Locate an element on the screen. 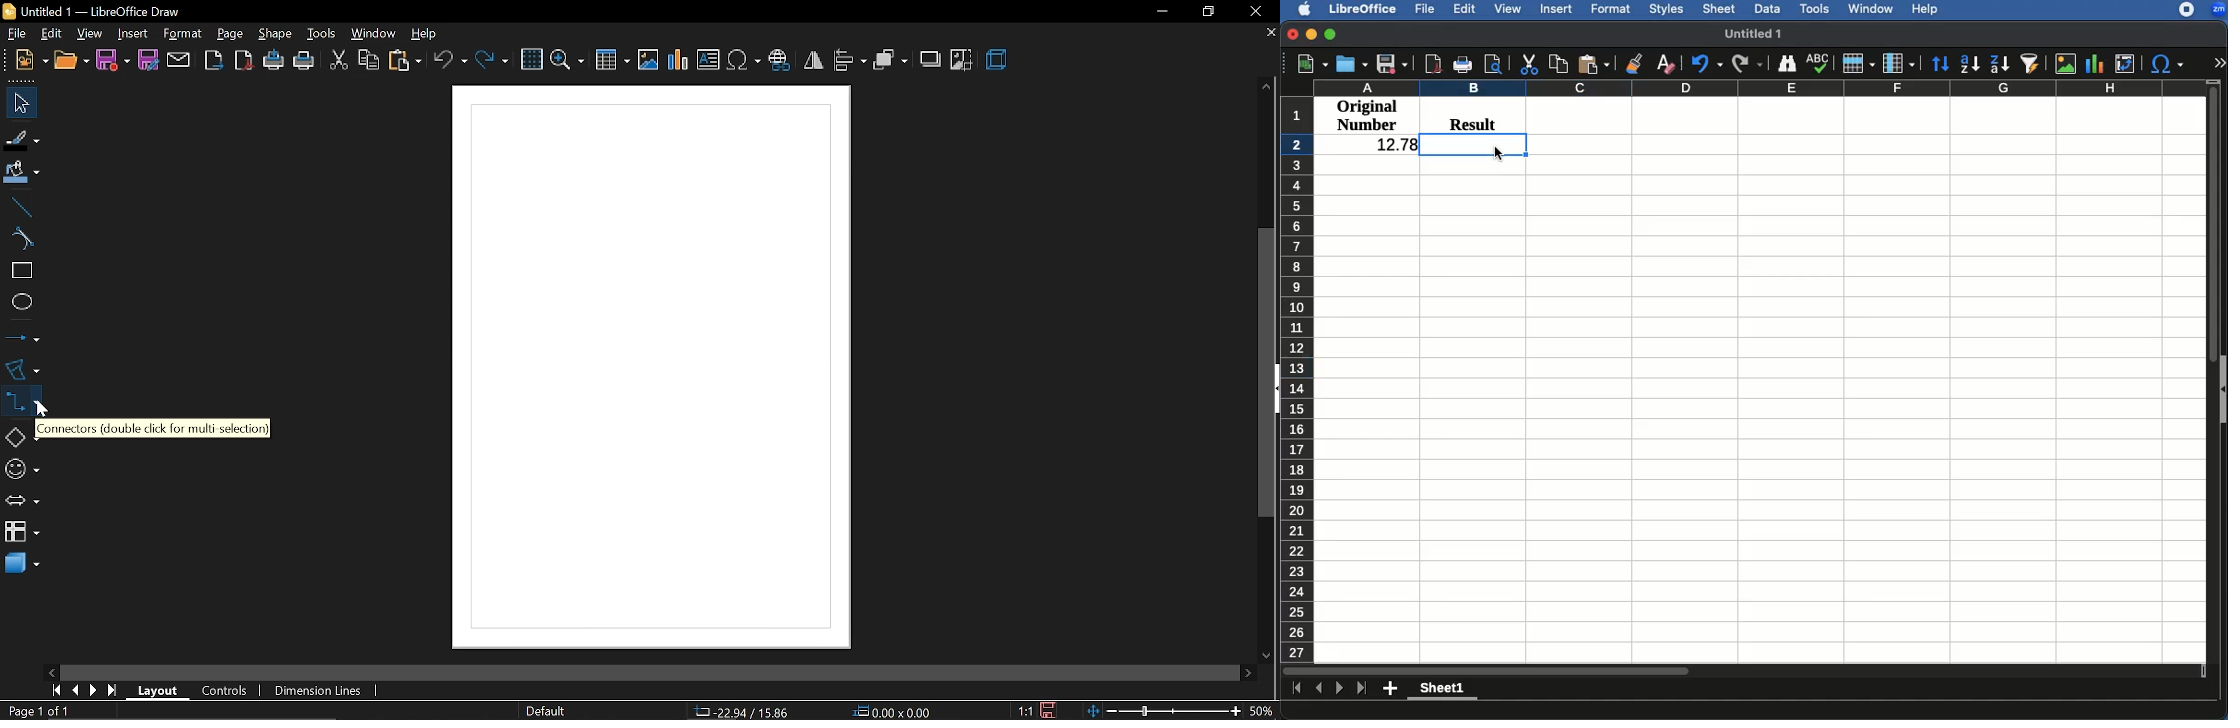 This screenshot has width=2240, height=728. Undo is located at coordinates (1706, 64).